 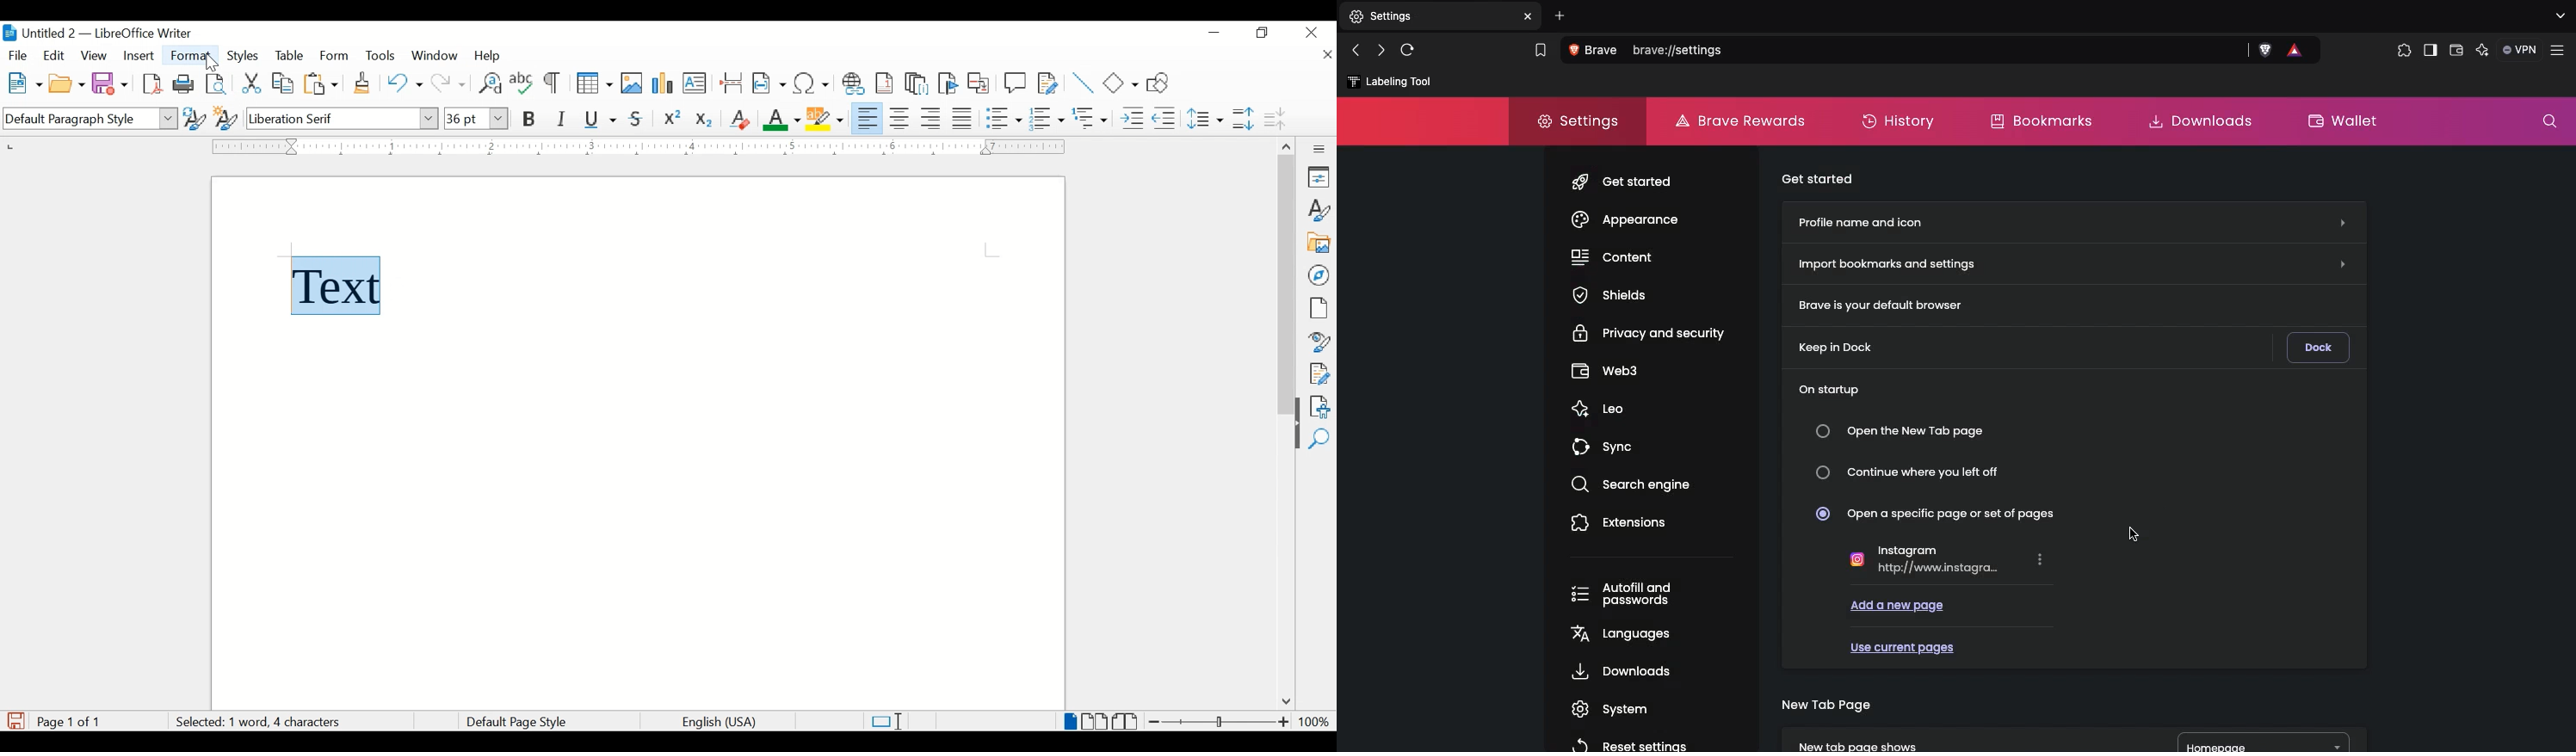 I want to click on styles, so click(x=244, y=56).